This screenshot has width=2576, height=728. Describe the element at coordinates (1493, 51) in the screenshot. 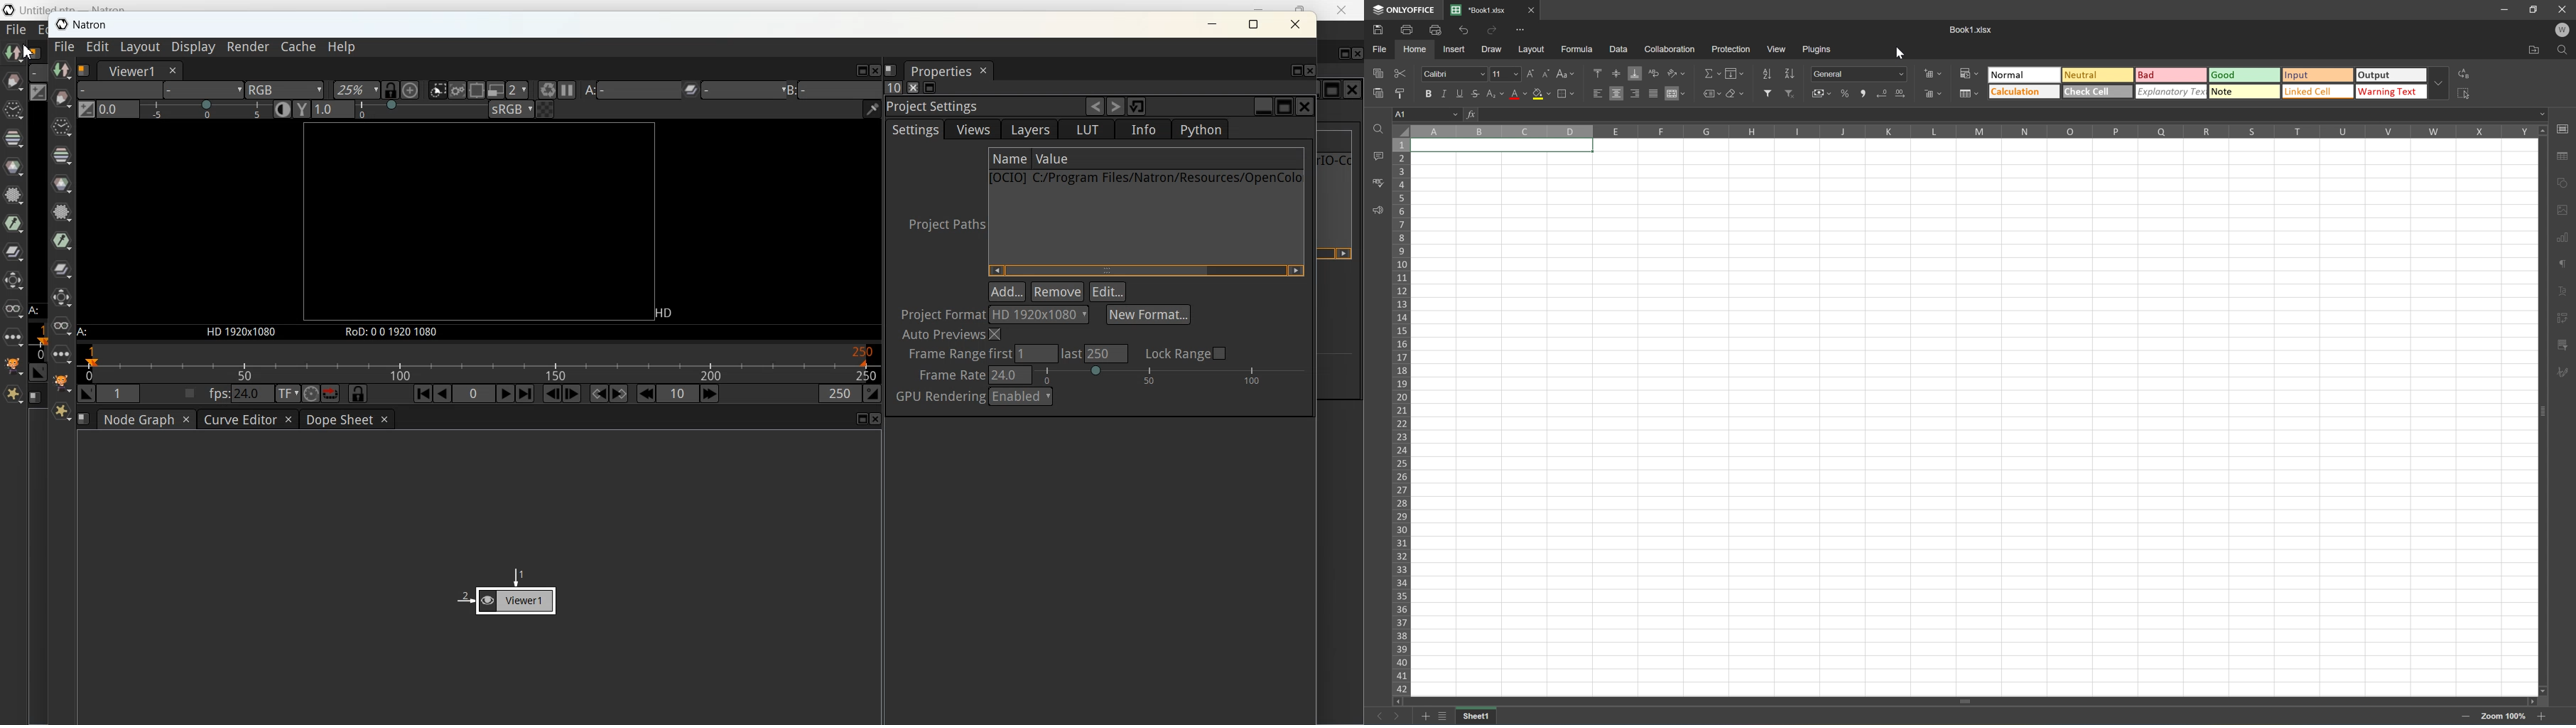

I see `Draw` at that location.